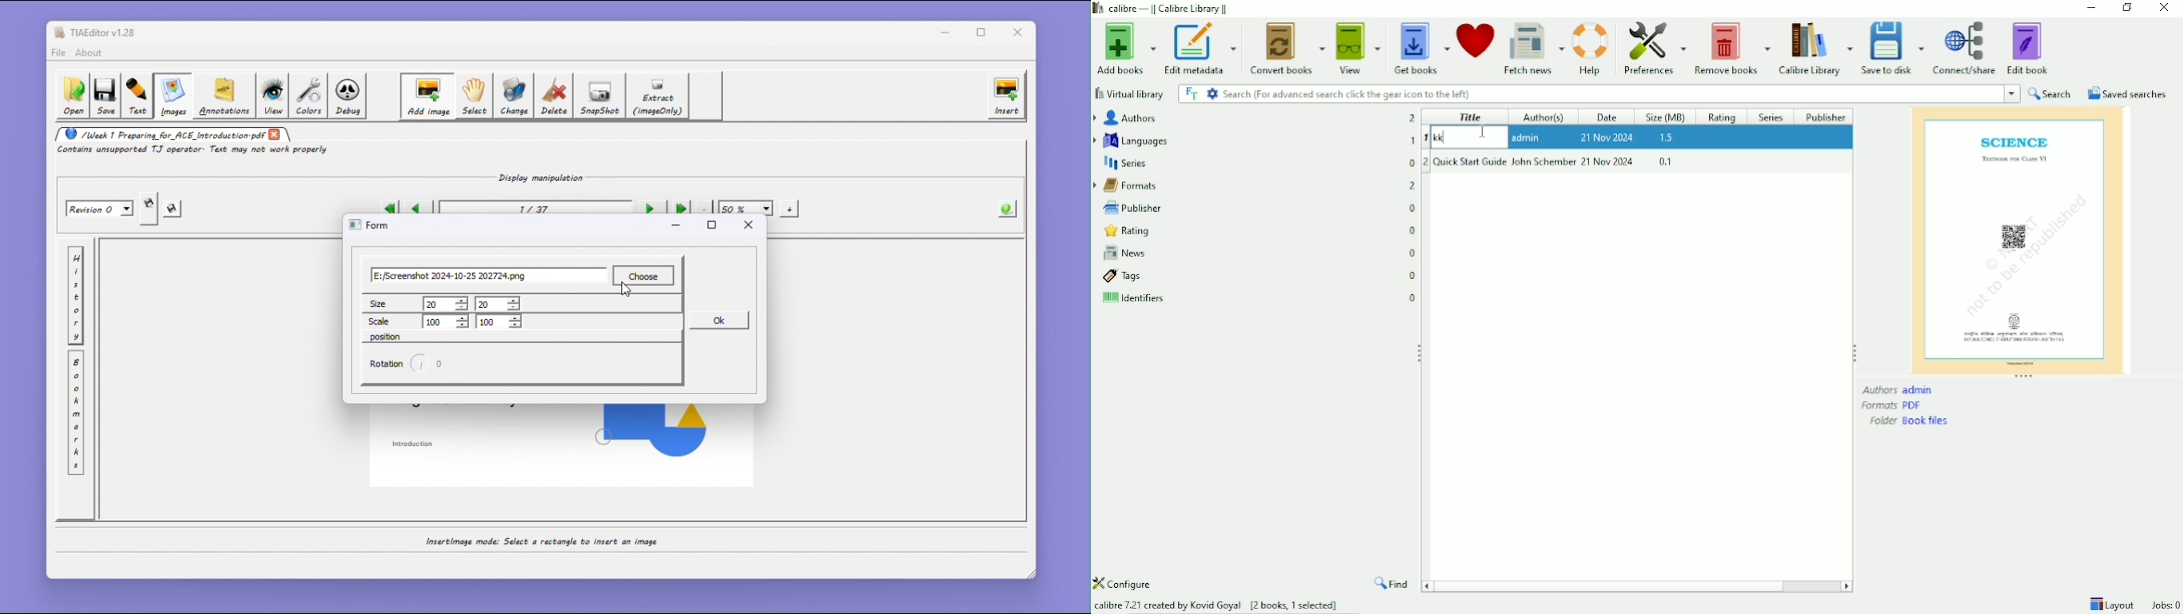 Image resolution: width=2184 pixels, height=616 pixels. What do you see at coordinates (1217, 603) in the screenshot?
I see `calibre 7.21 created by Kovid Goyal [2 books, 1 selected]` at bounding box center [1217, 603].